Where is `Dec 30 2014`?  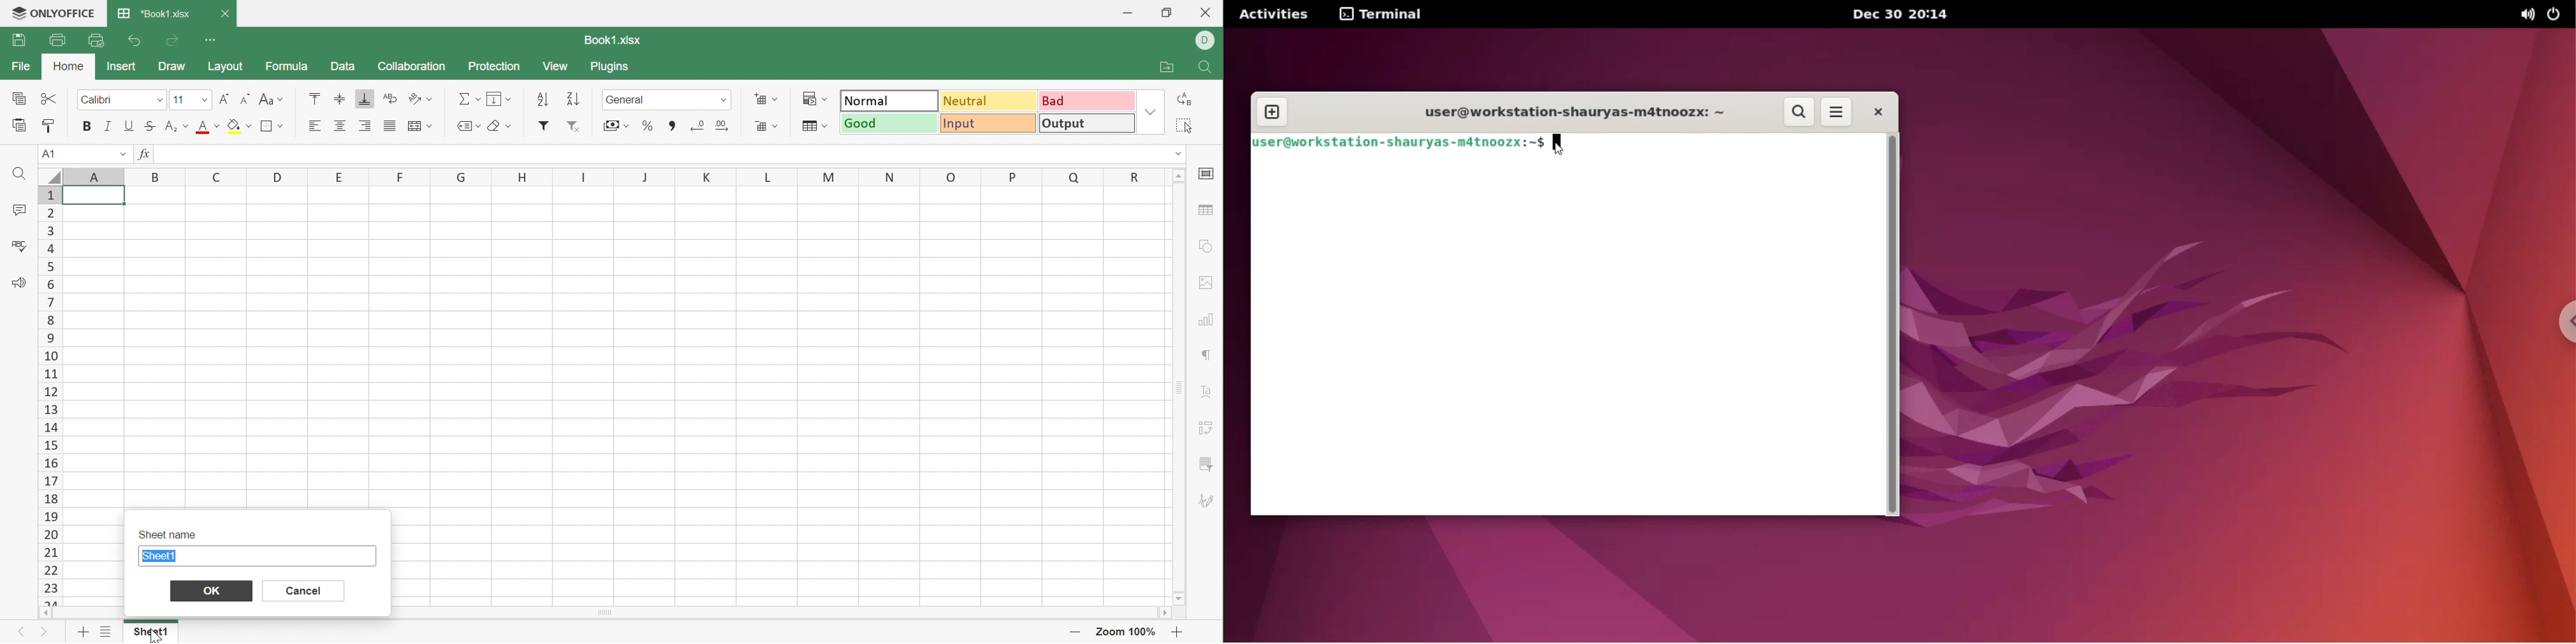 Dec 30 2014 is located at coordinates (1905, 14).